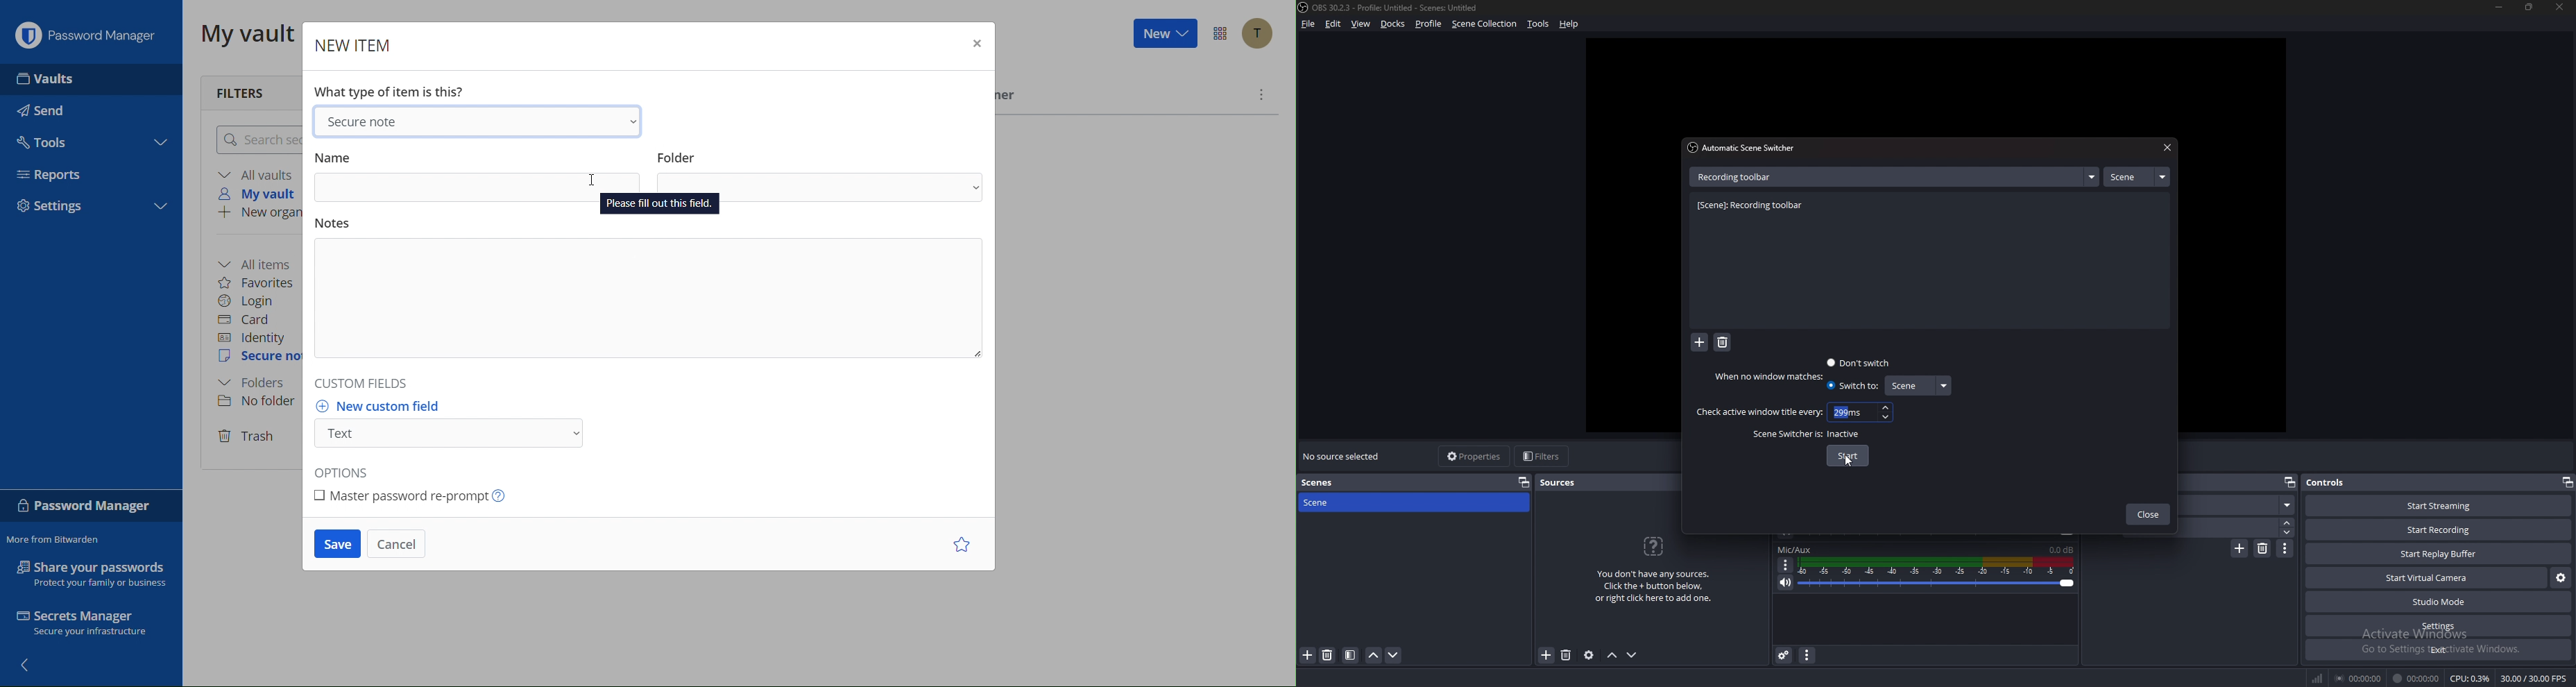 Image resolution: width=2576 pixels, height=700 pixels. I want to click on Favorites, so click(261, 281).